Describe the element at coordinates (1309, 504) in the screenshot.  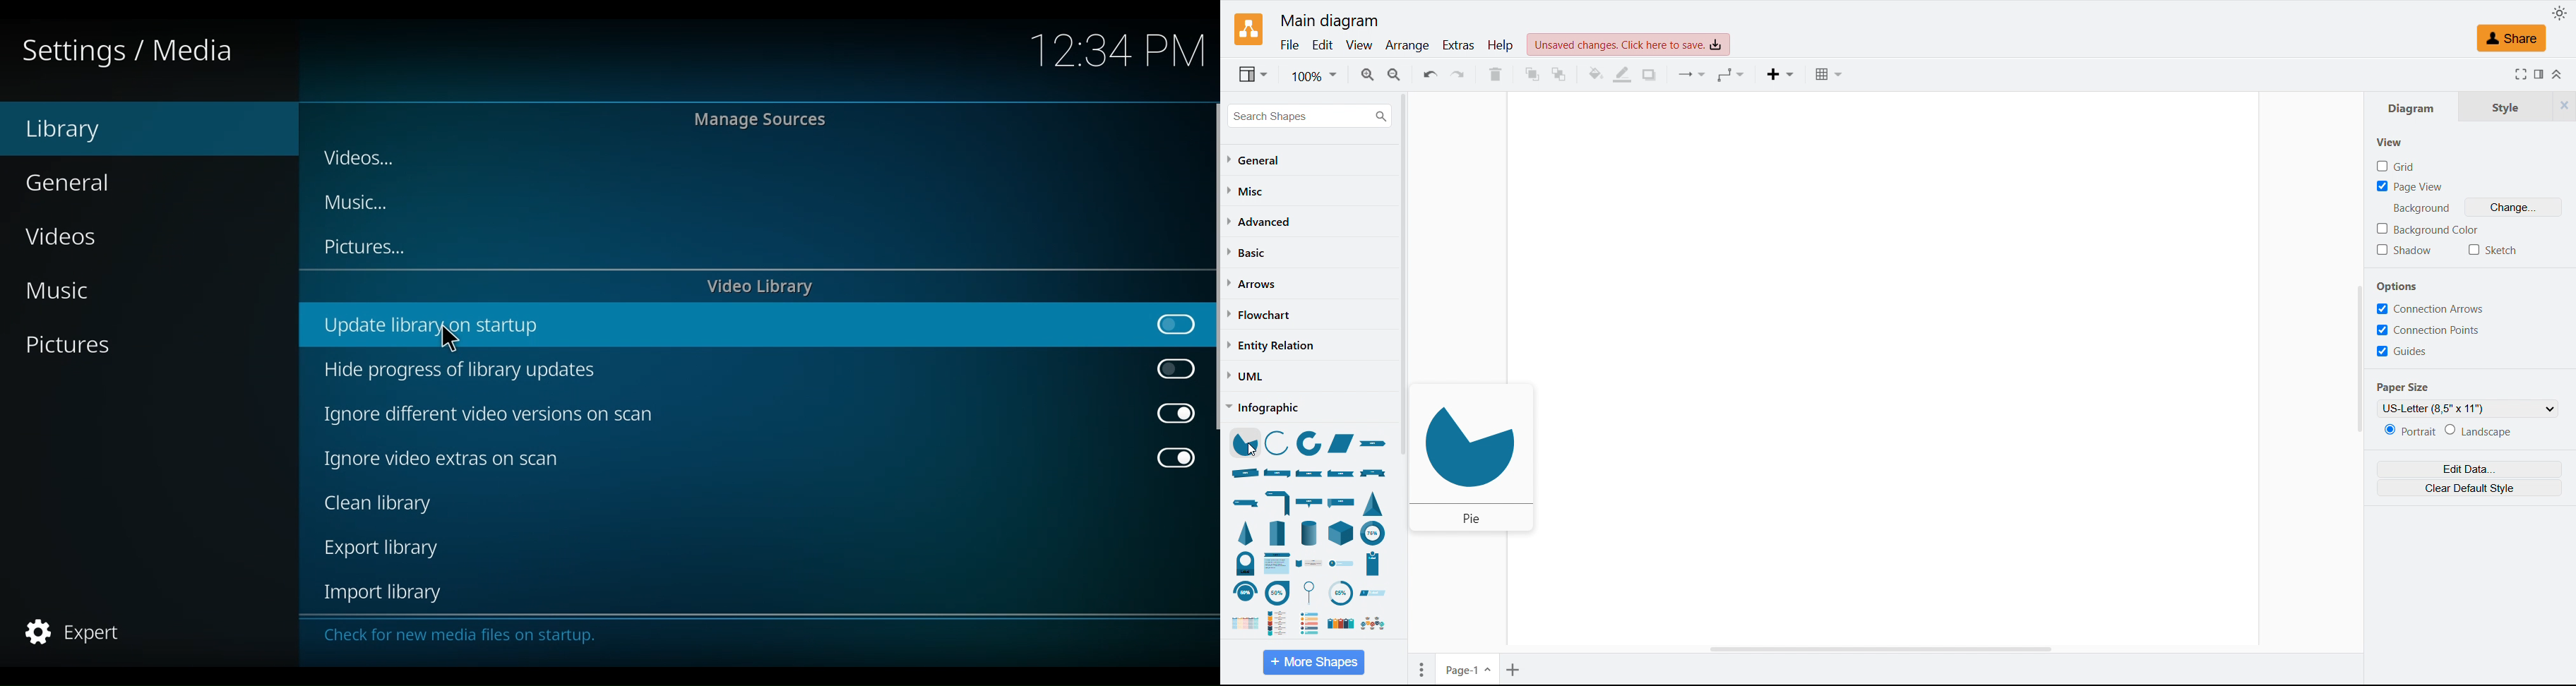
I see `bar with callout` at that location.